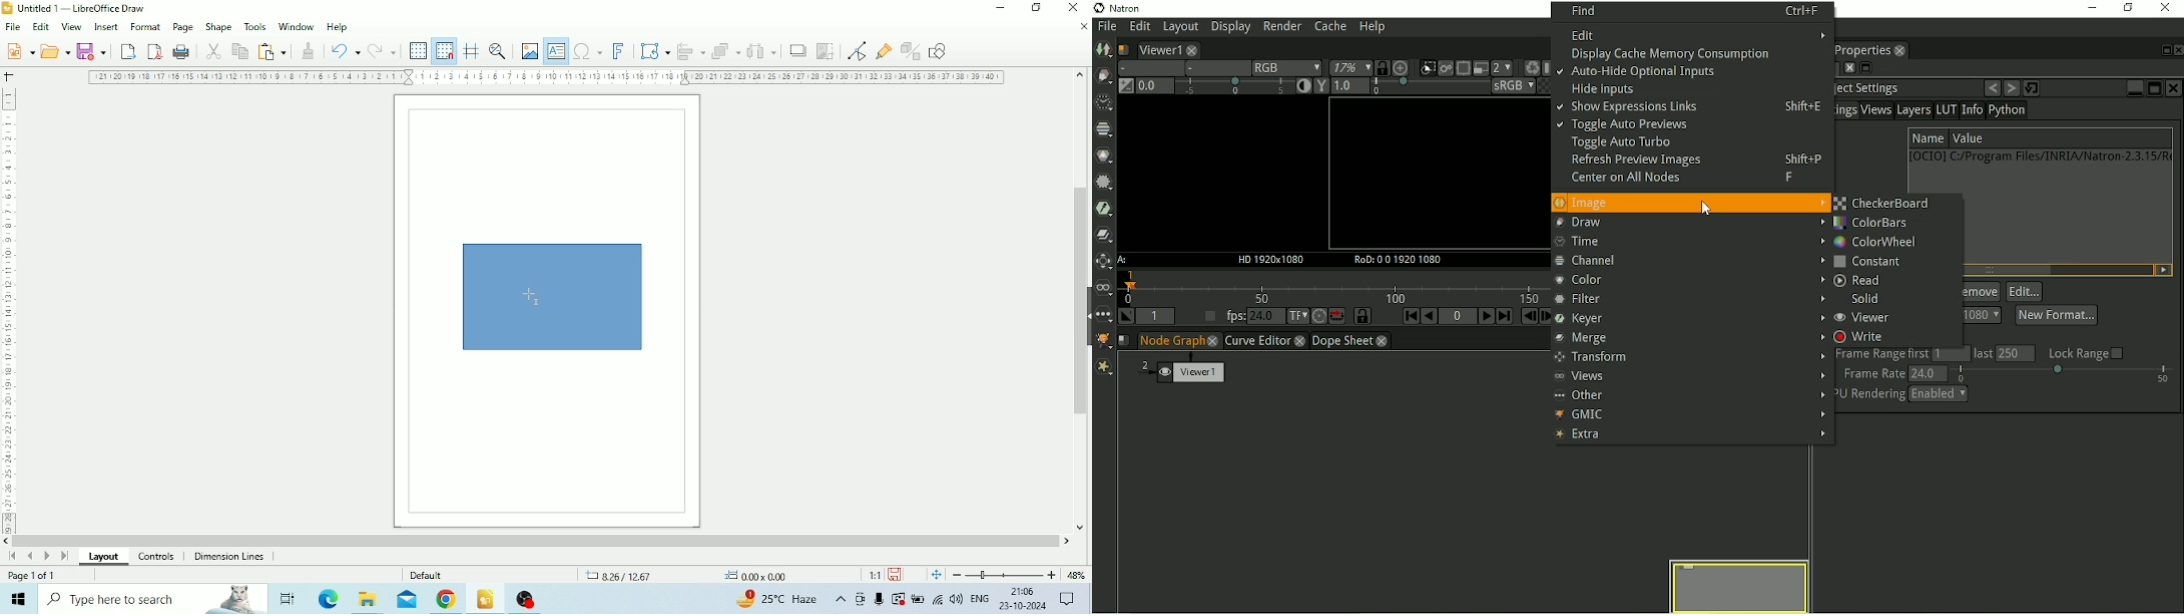  I want to click on Scroll to last page, so click(64, 556).